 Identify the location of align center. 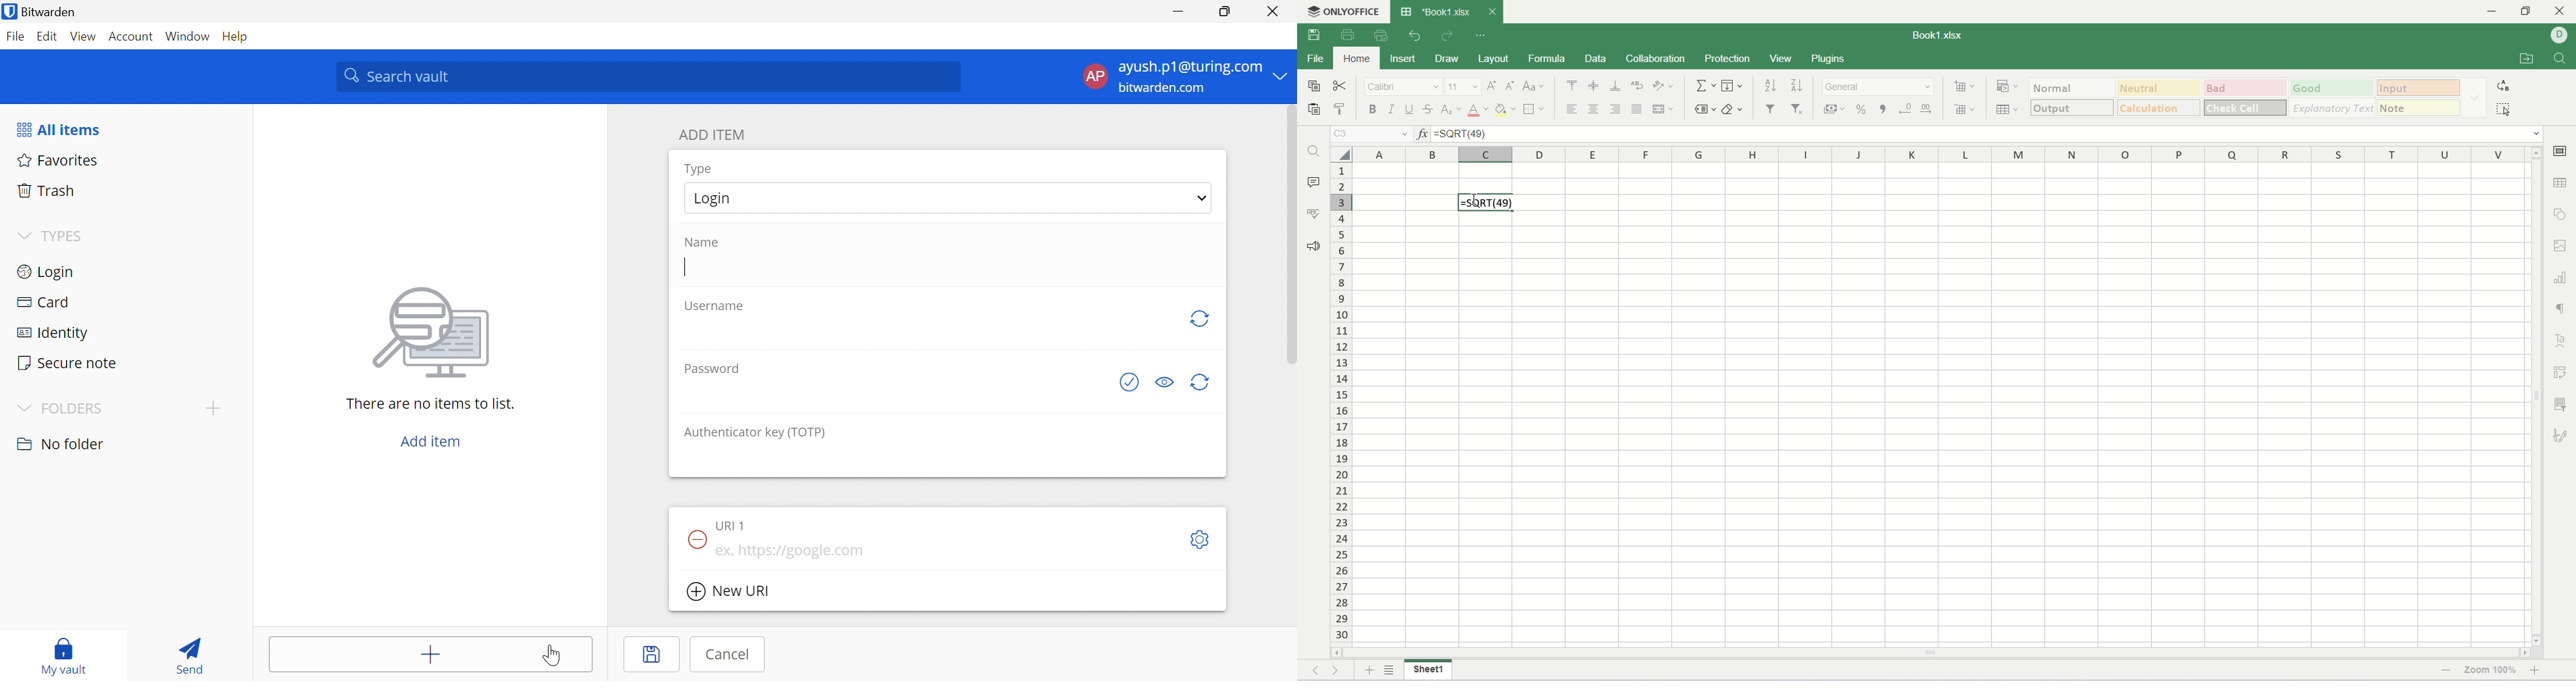
(1594, 109).